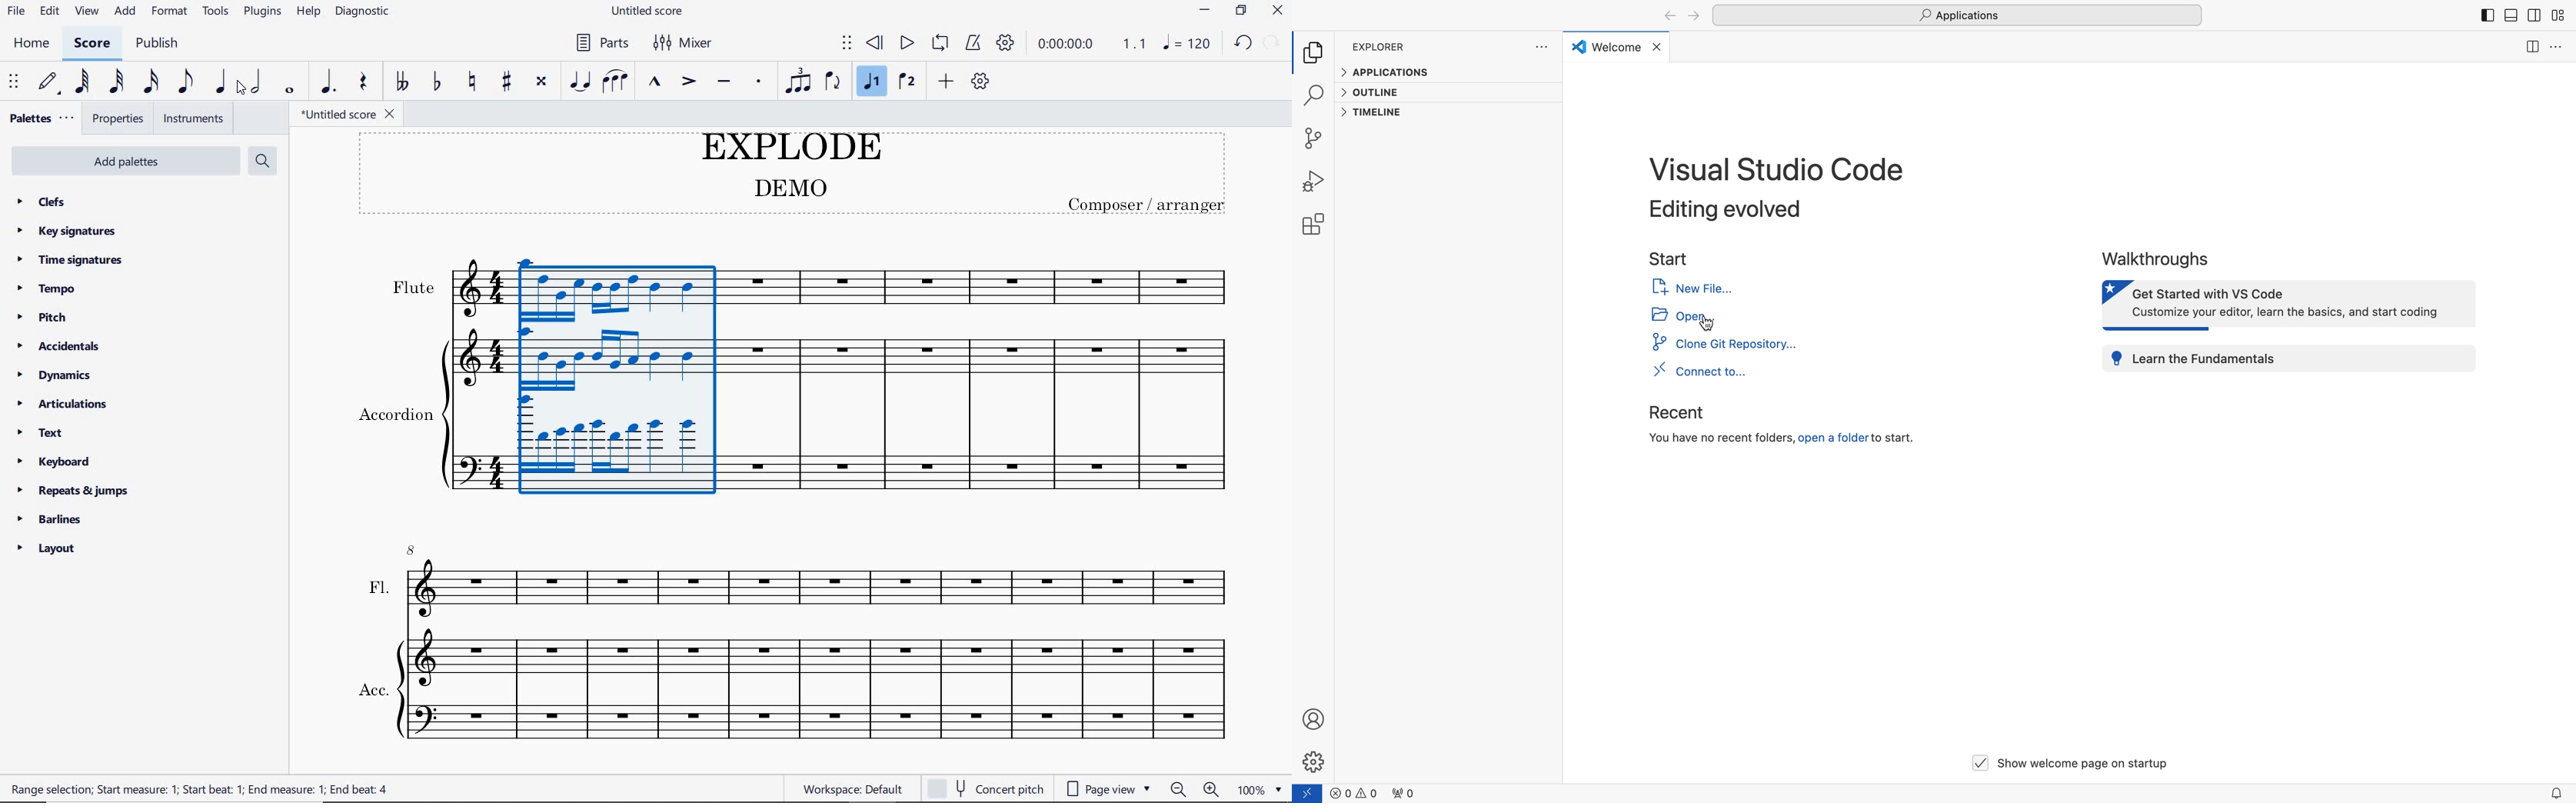 The image size is (2576, 812). What do you see at coordinates (1275, 10) in the screenshot?
I see `close` at bounding box center [1275, 10].